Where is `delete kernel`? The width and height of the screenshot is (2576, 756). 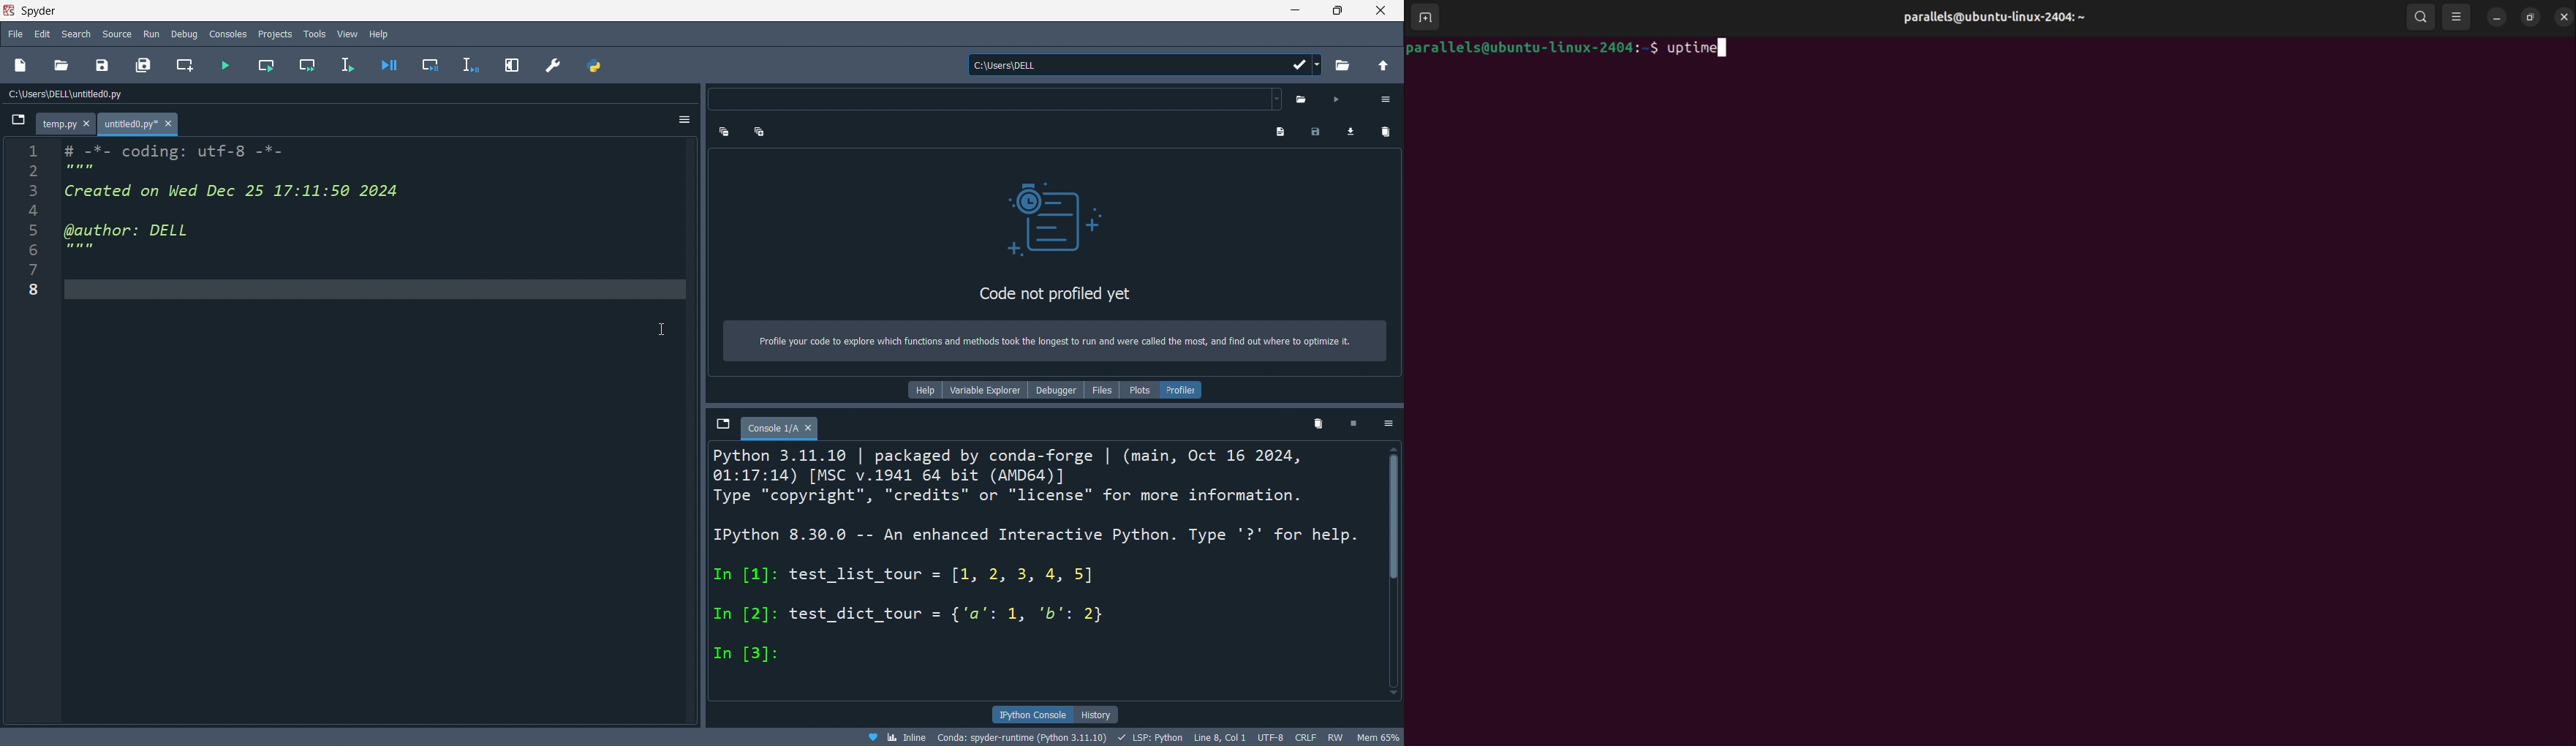 delete kernel is located at coordinates (1353, 426).